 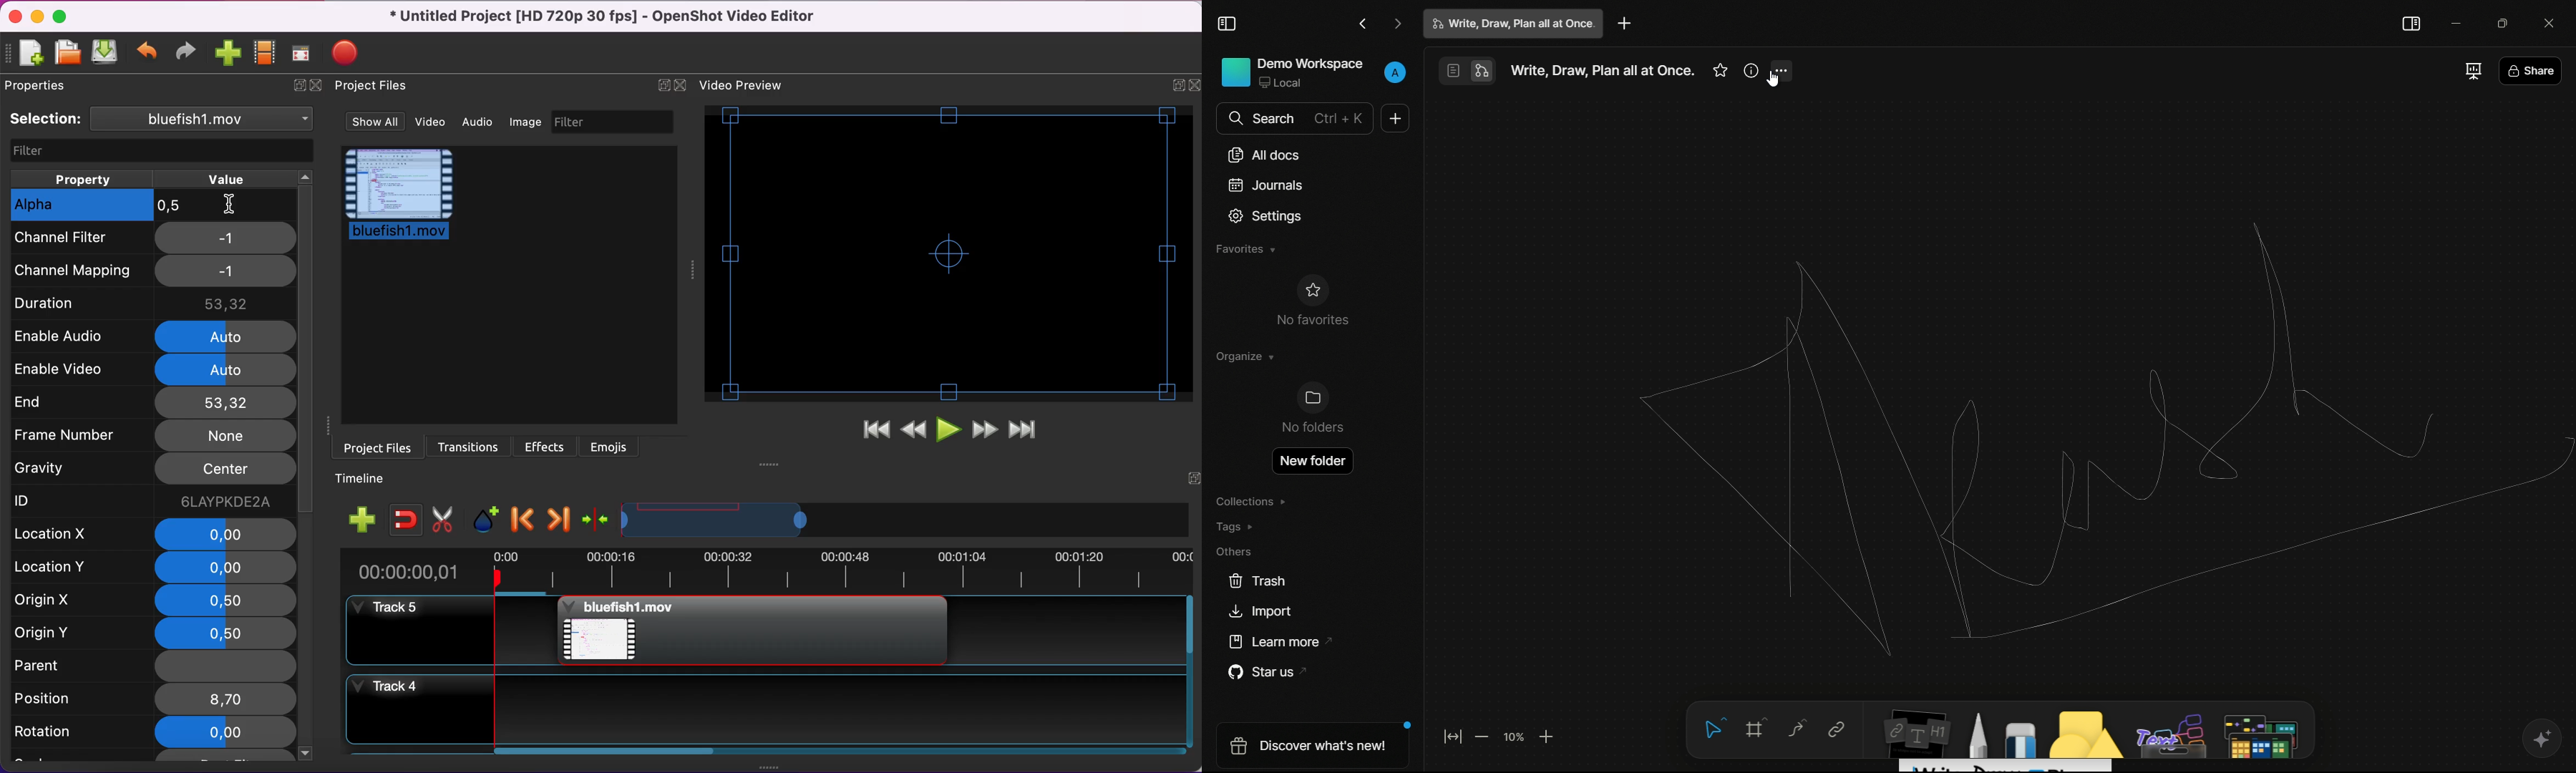 What do you see at coordinates (1452, 71) in the screenshot?
I see `page mode` at bounding box center [1452, 71].